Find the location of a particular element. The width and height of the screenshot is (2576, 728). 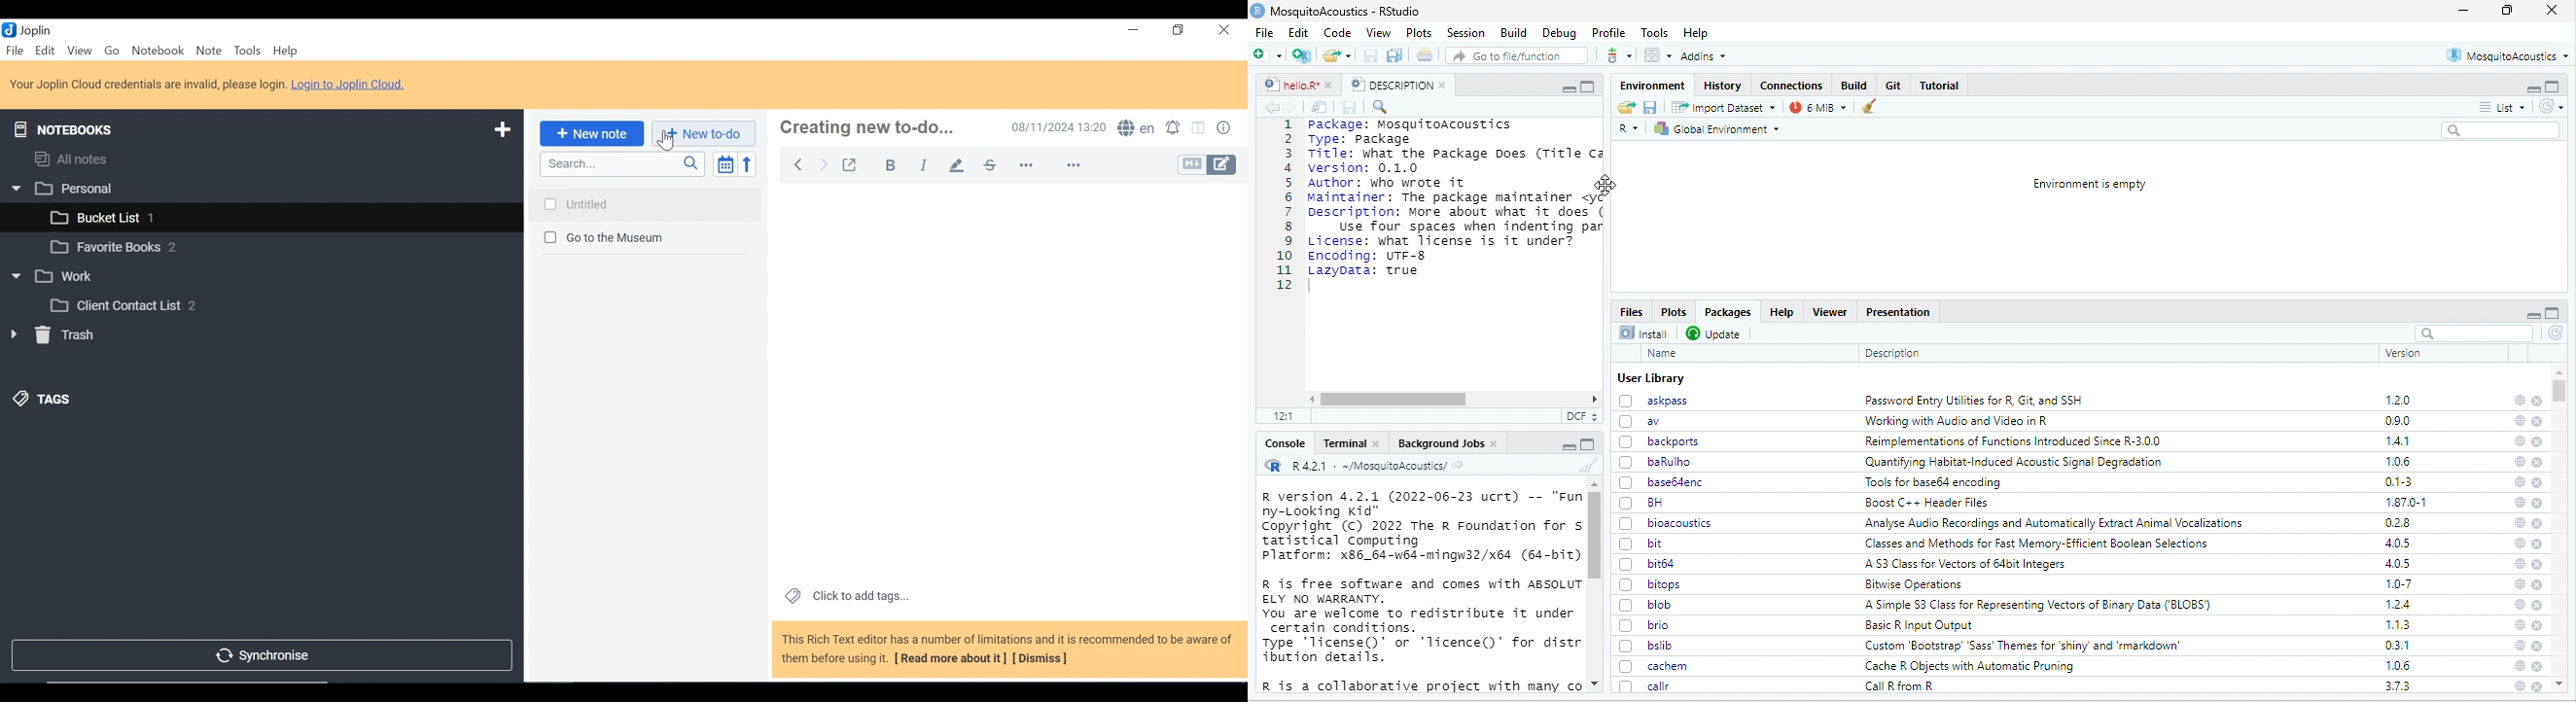

List is located at coordinates (2503, 106).